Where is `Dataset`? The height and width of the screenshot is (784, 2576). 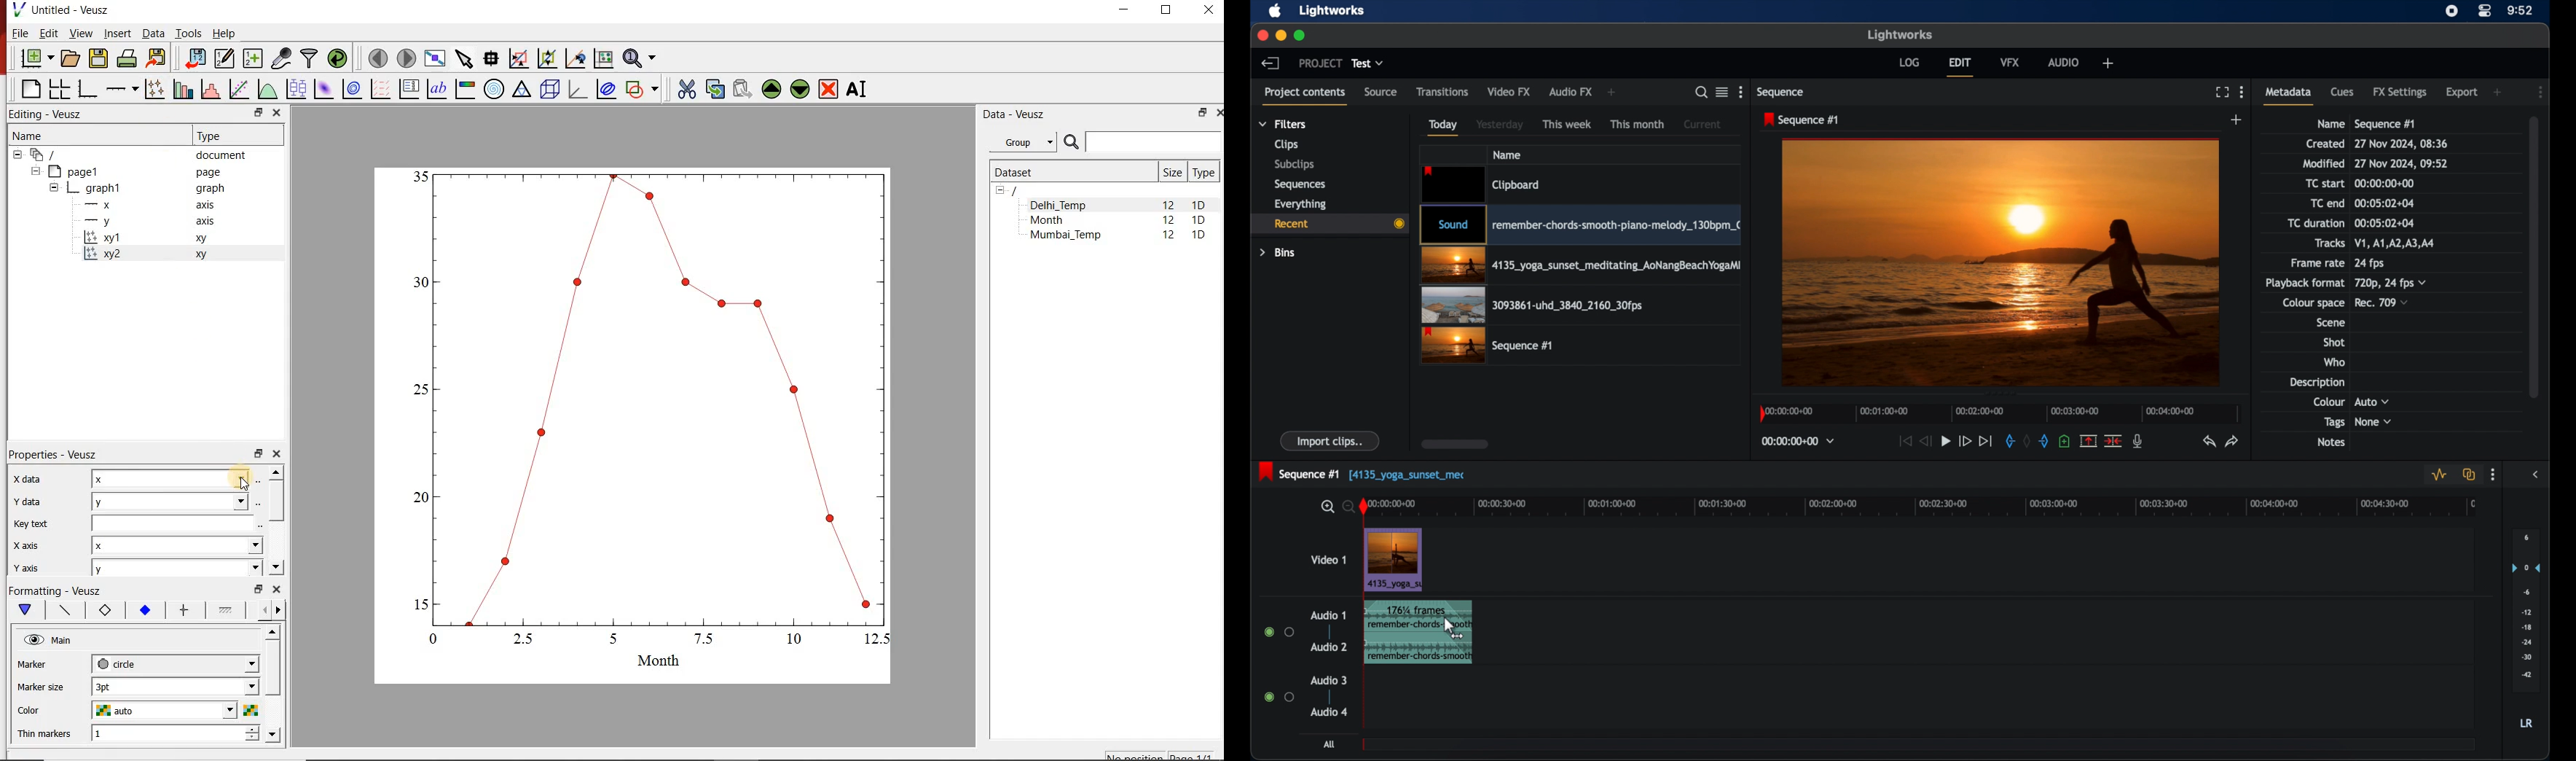 Dataset is located at coordinates (1069, 172).